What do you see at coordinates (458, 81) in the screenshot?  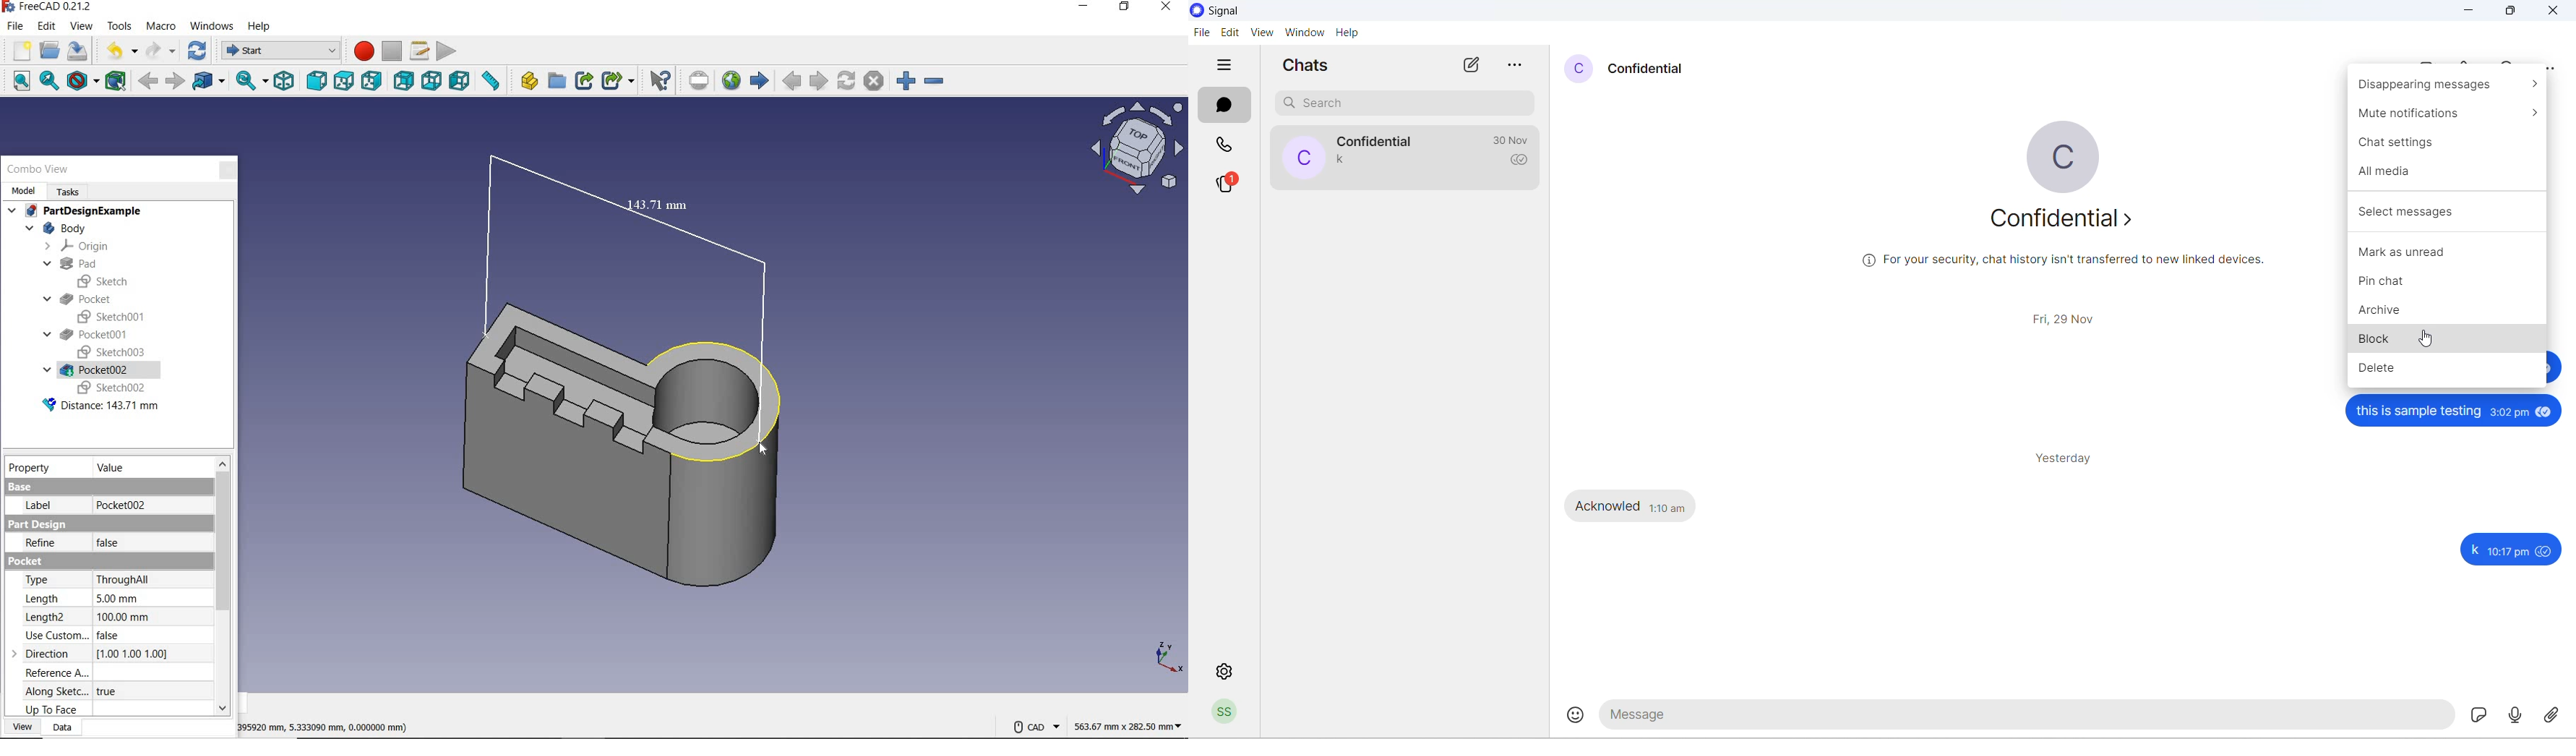 I see `left` at bounding box center [458, 81].